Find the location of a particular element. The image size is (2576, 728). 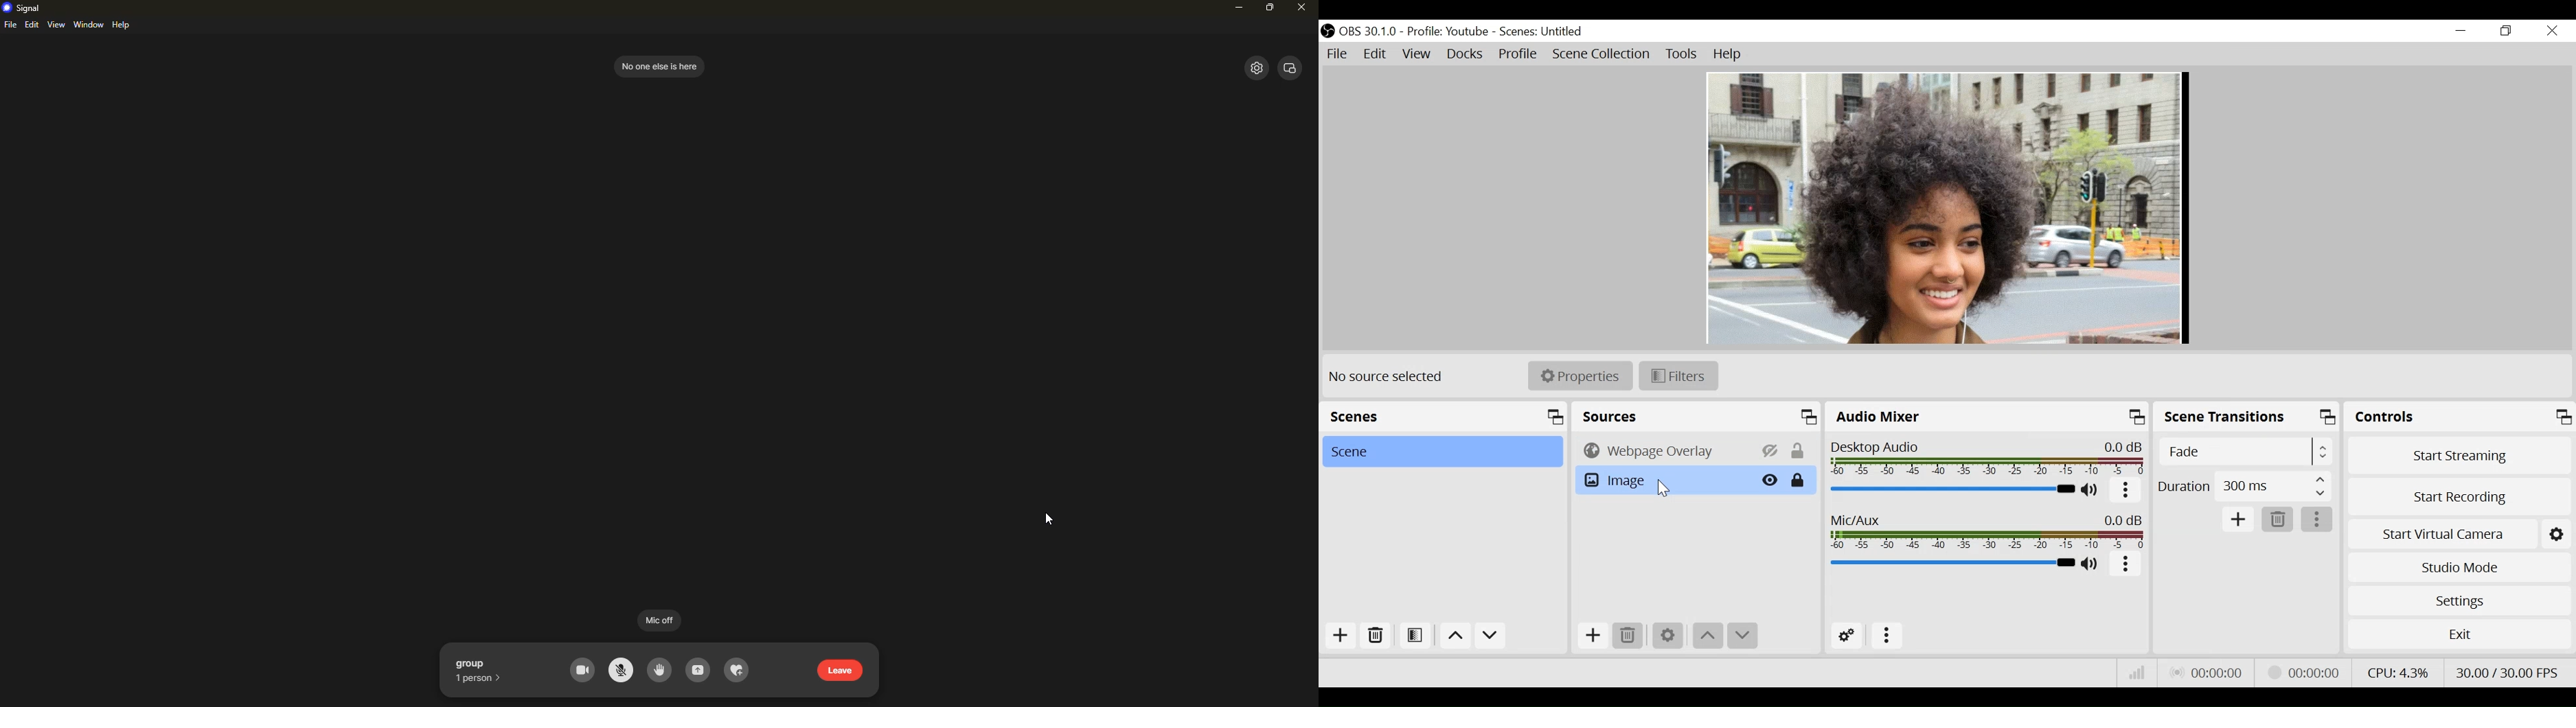

Add  is located at coordinates (2239, 520).